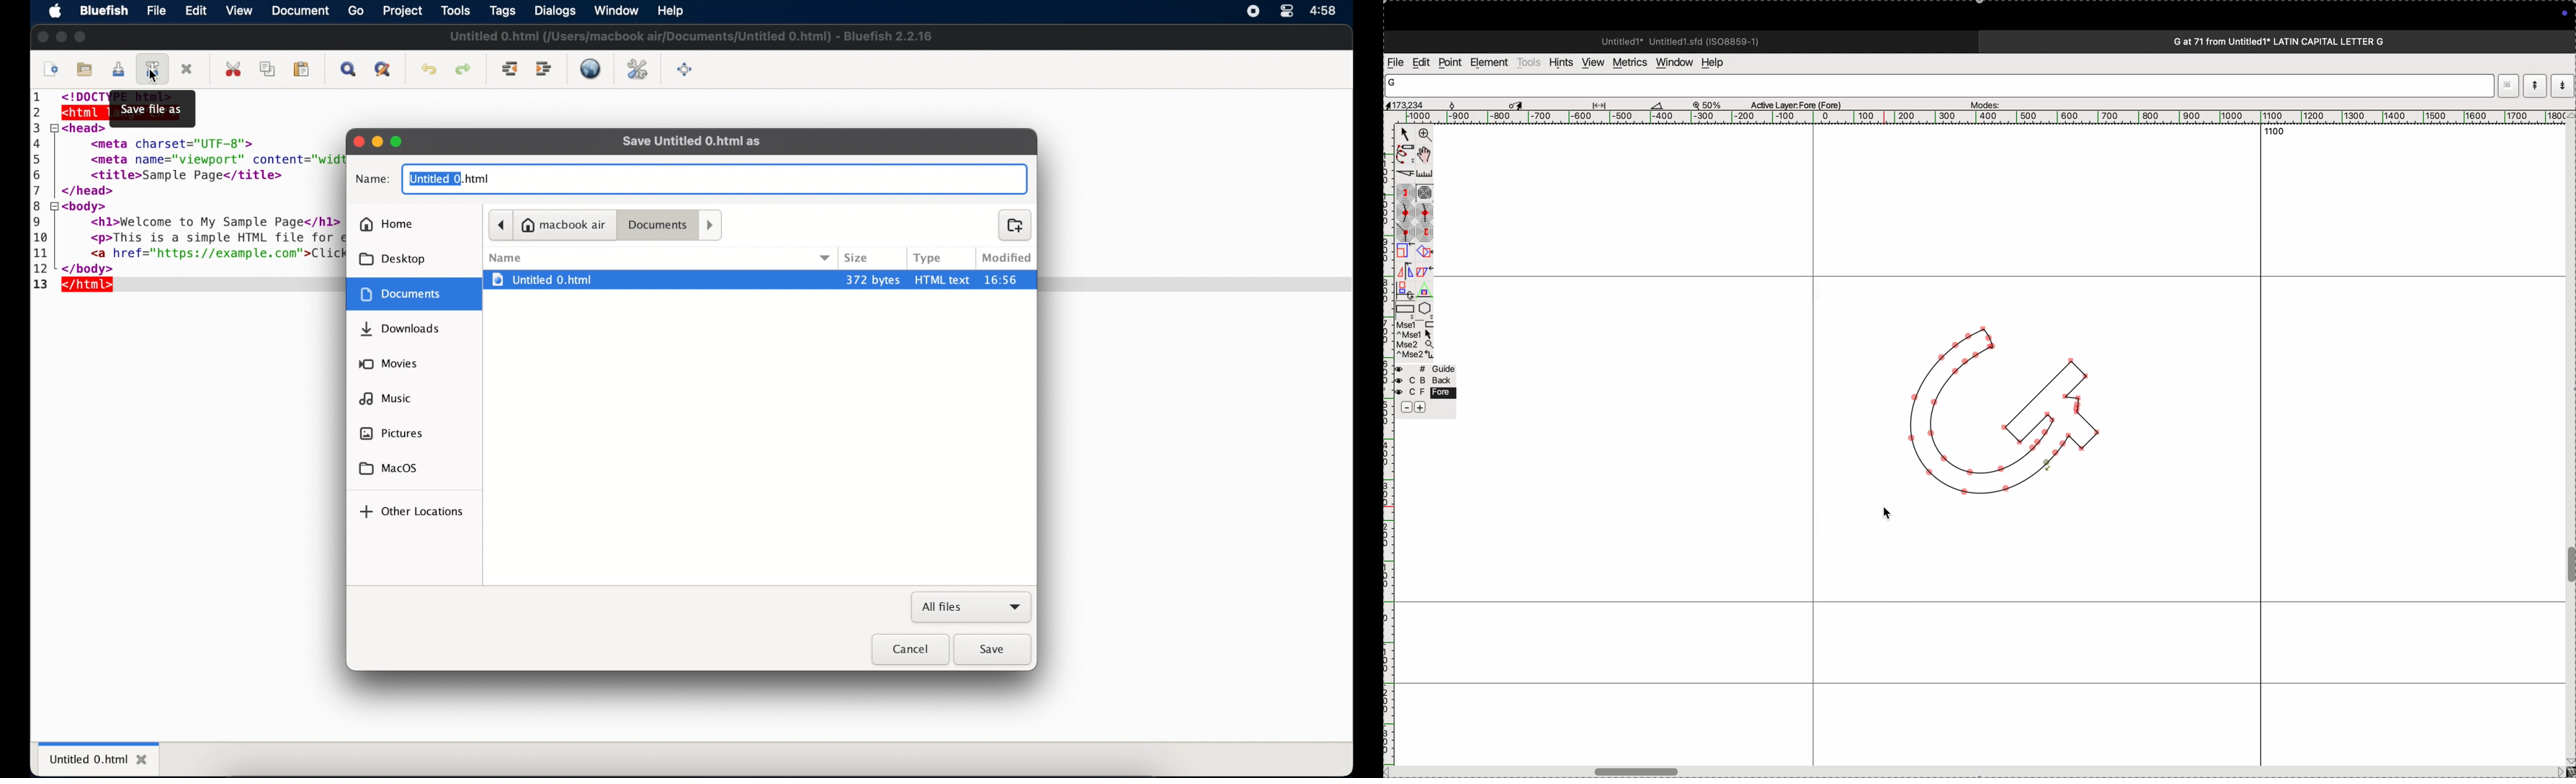 The height and width of the screenshot is (784, 2576). I want to click on 12, so click(43, 269).